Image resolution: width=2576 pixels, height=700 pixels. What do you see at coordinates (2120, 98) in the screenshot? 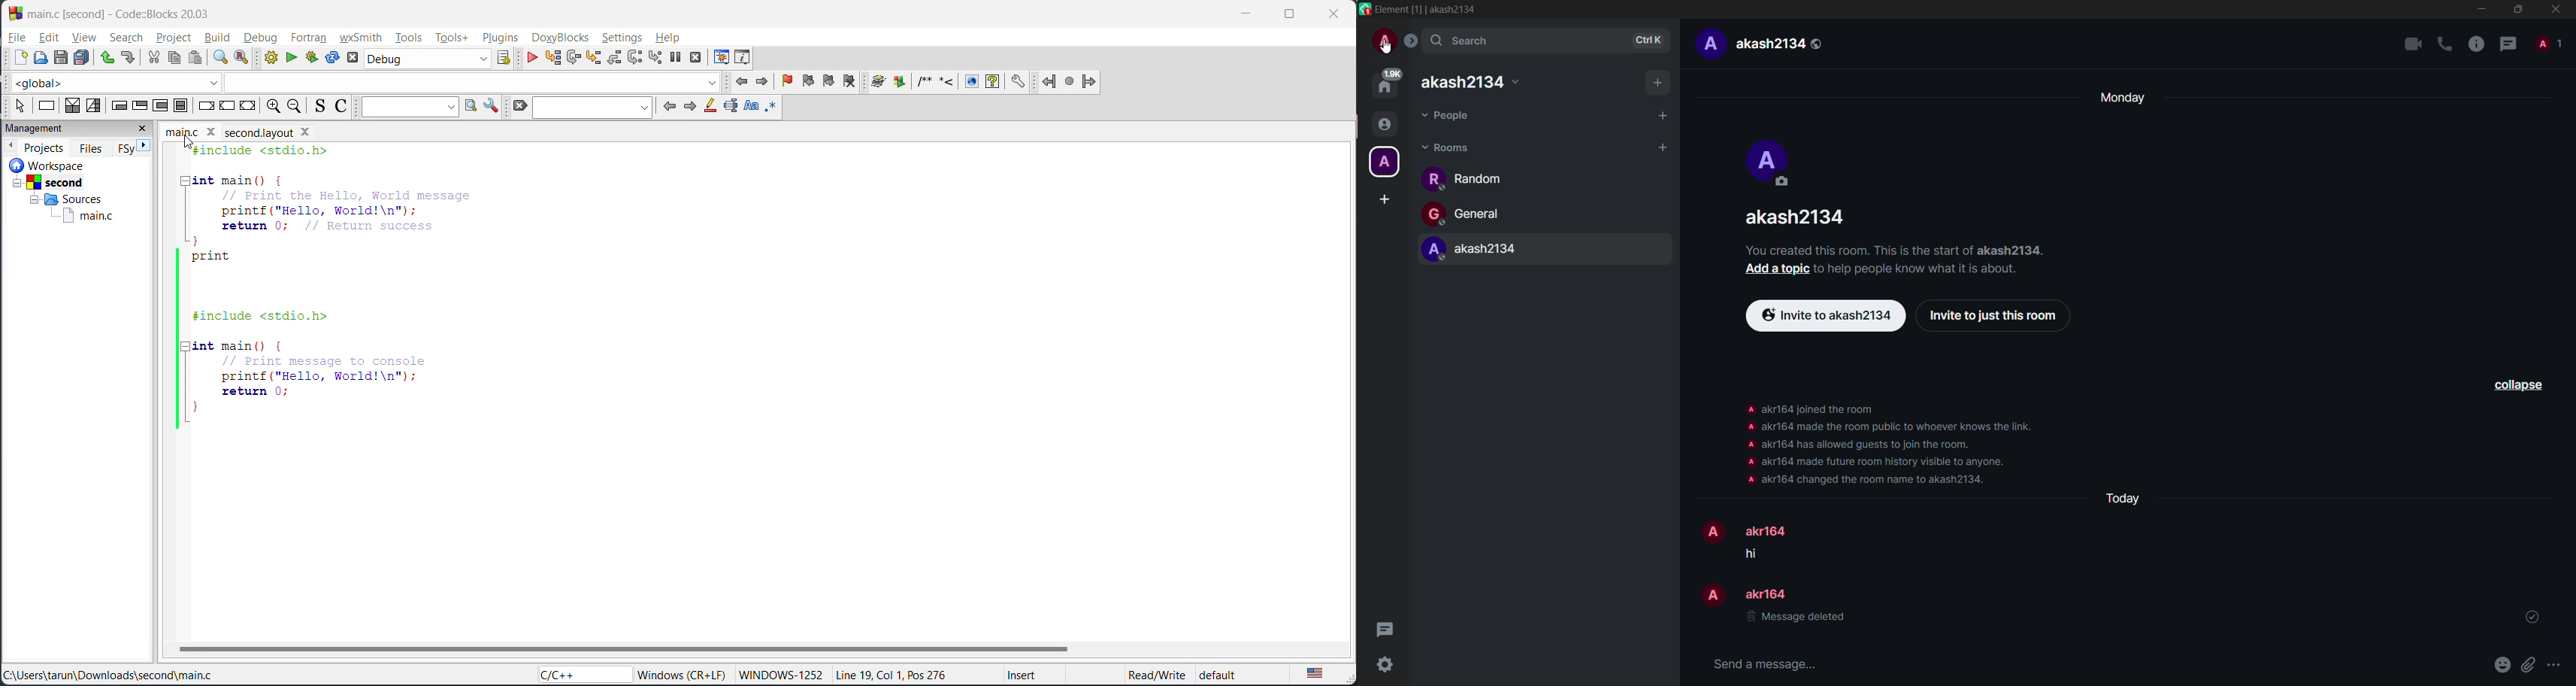
I see `day` at bounding box center [2120, 98].